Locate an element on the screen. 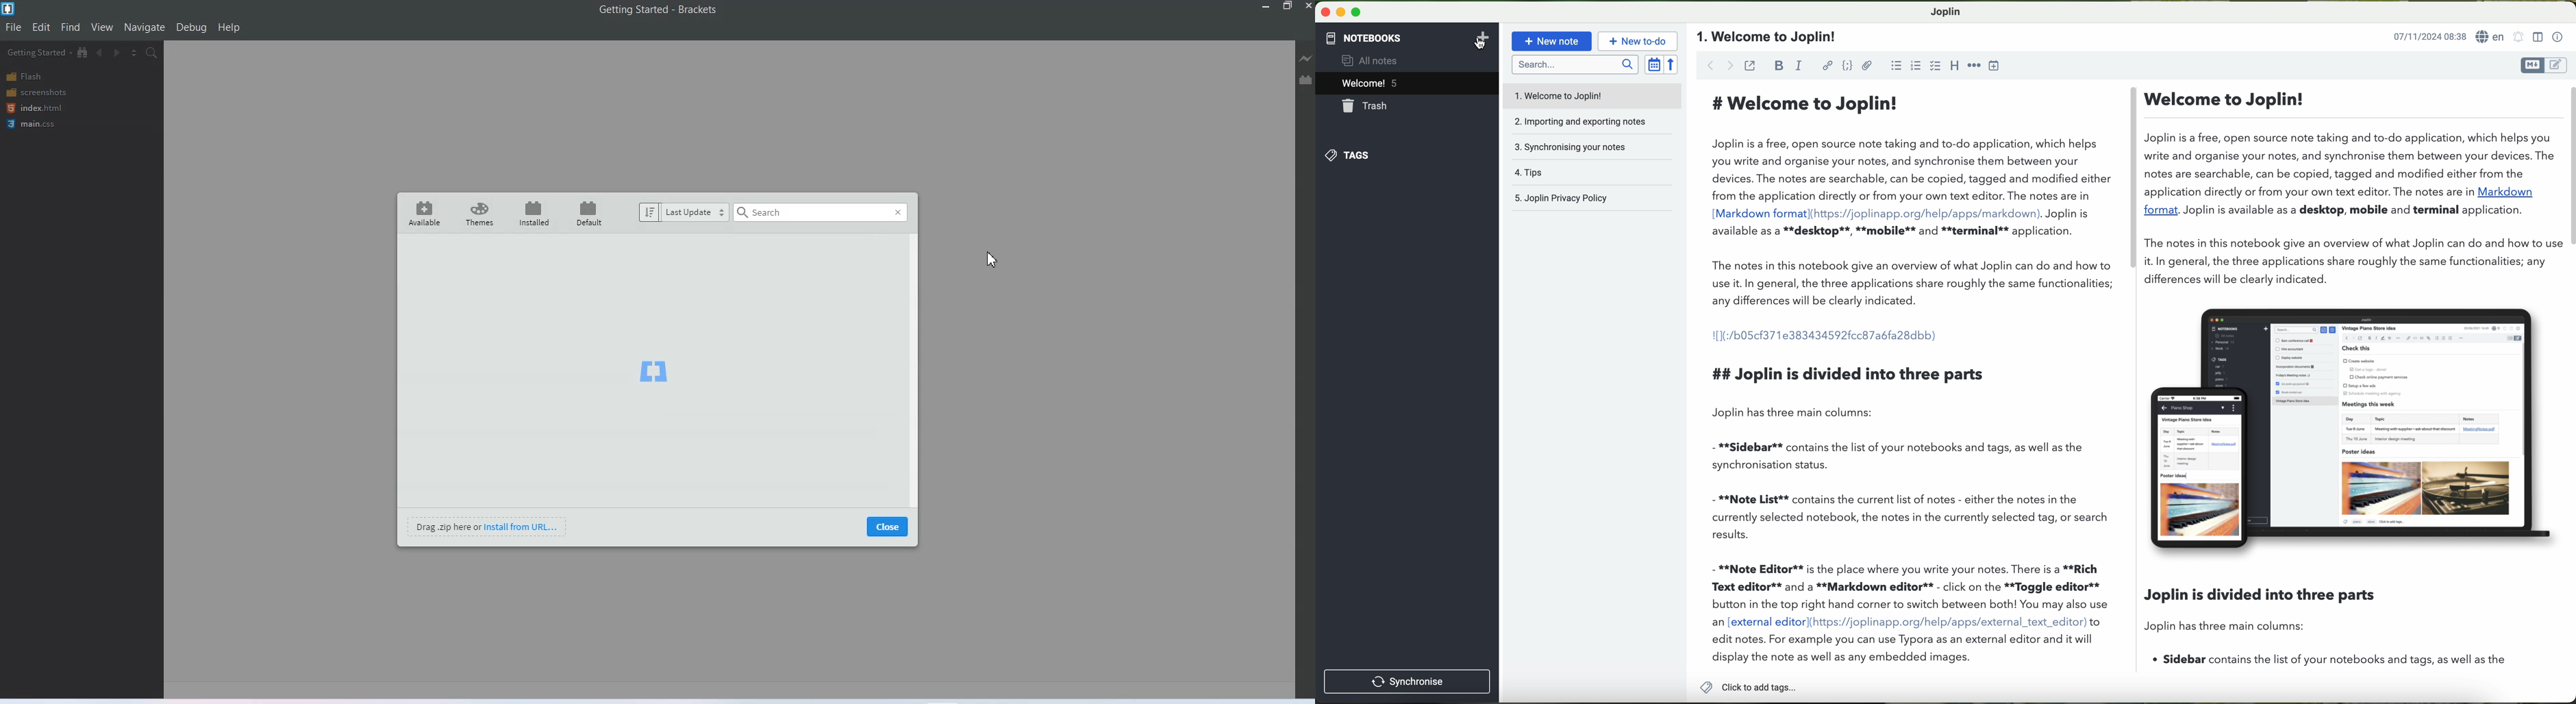  tips is located at coordinates (1531, 173).